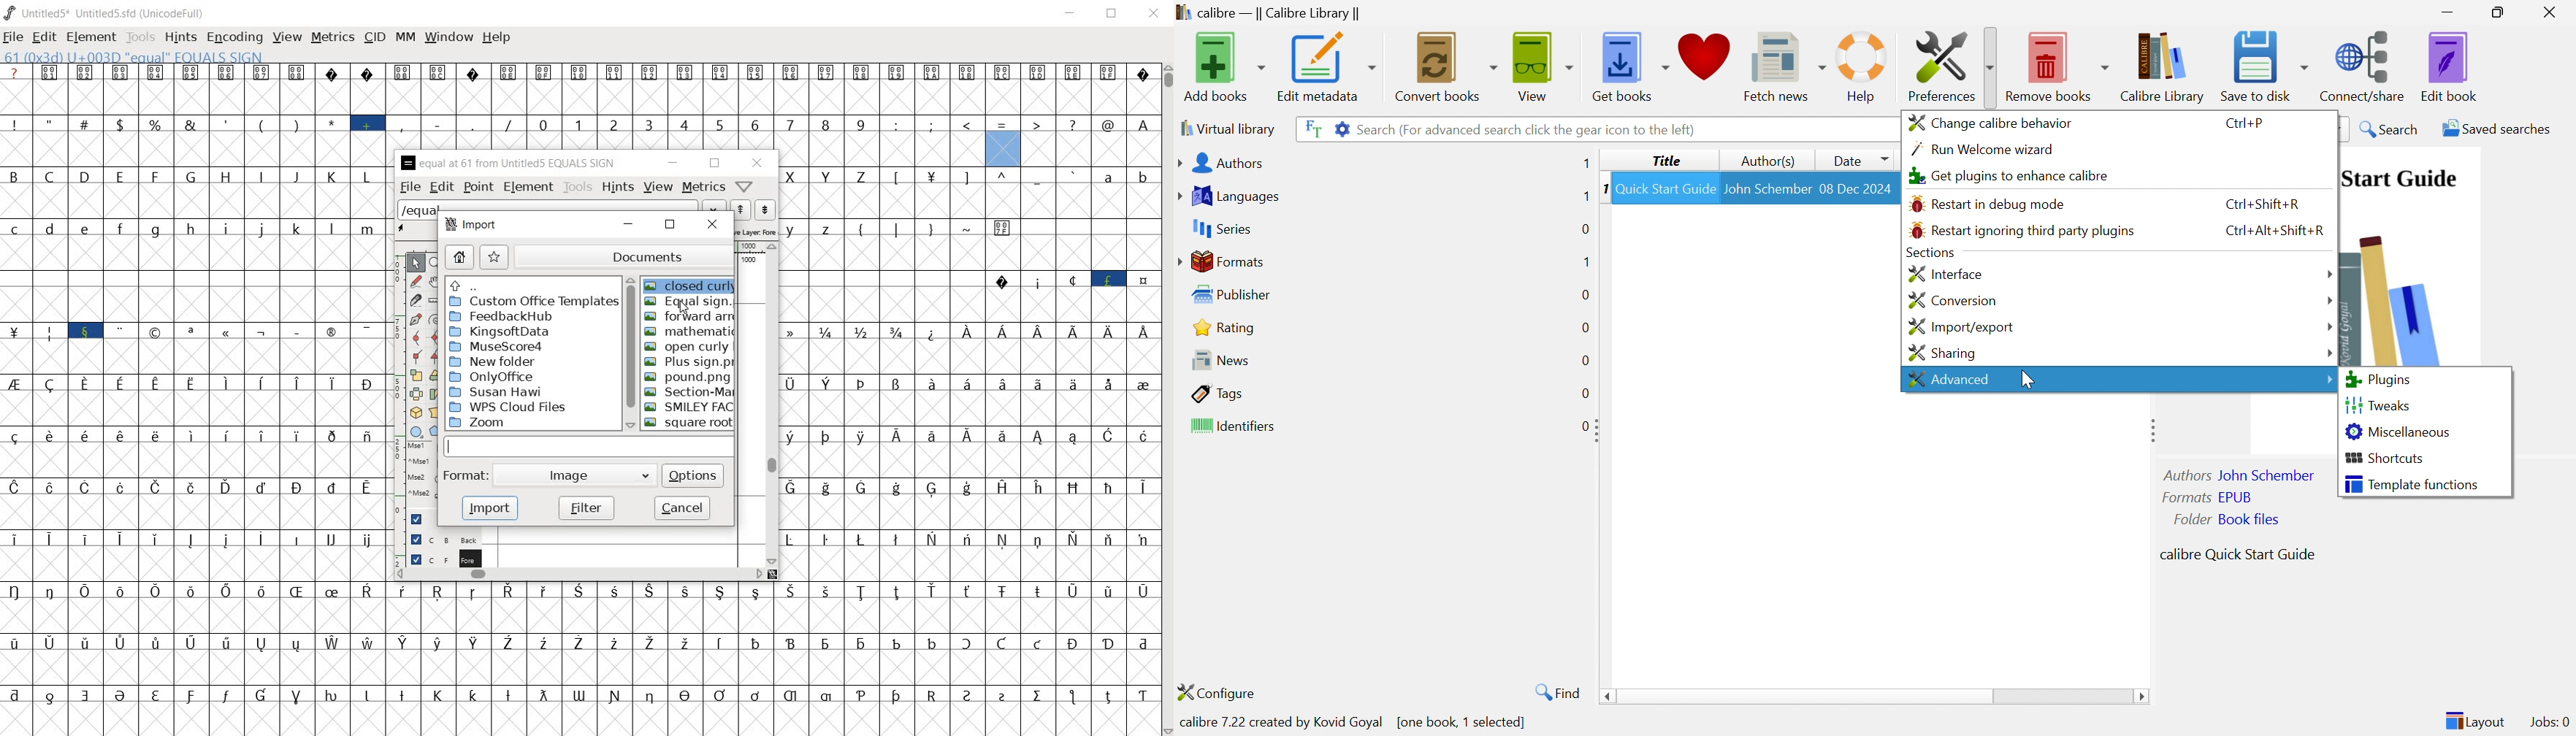  I want to click on perform a perspective transformation on the selection, so click(434, 412).